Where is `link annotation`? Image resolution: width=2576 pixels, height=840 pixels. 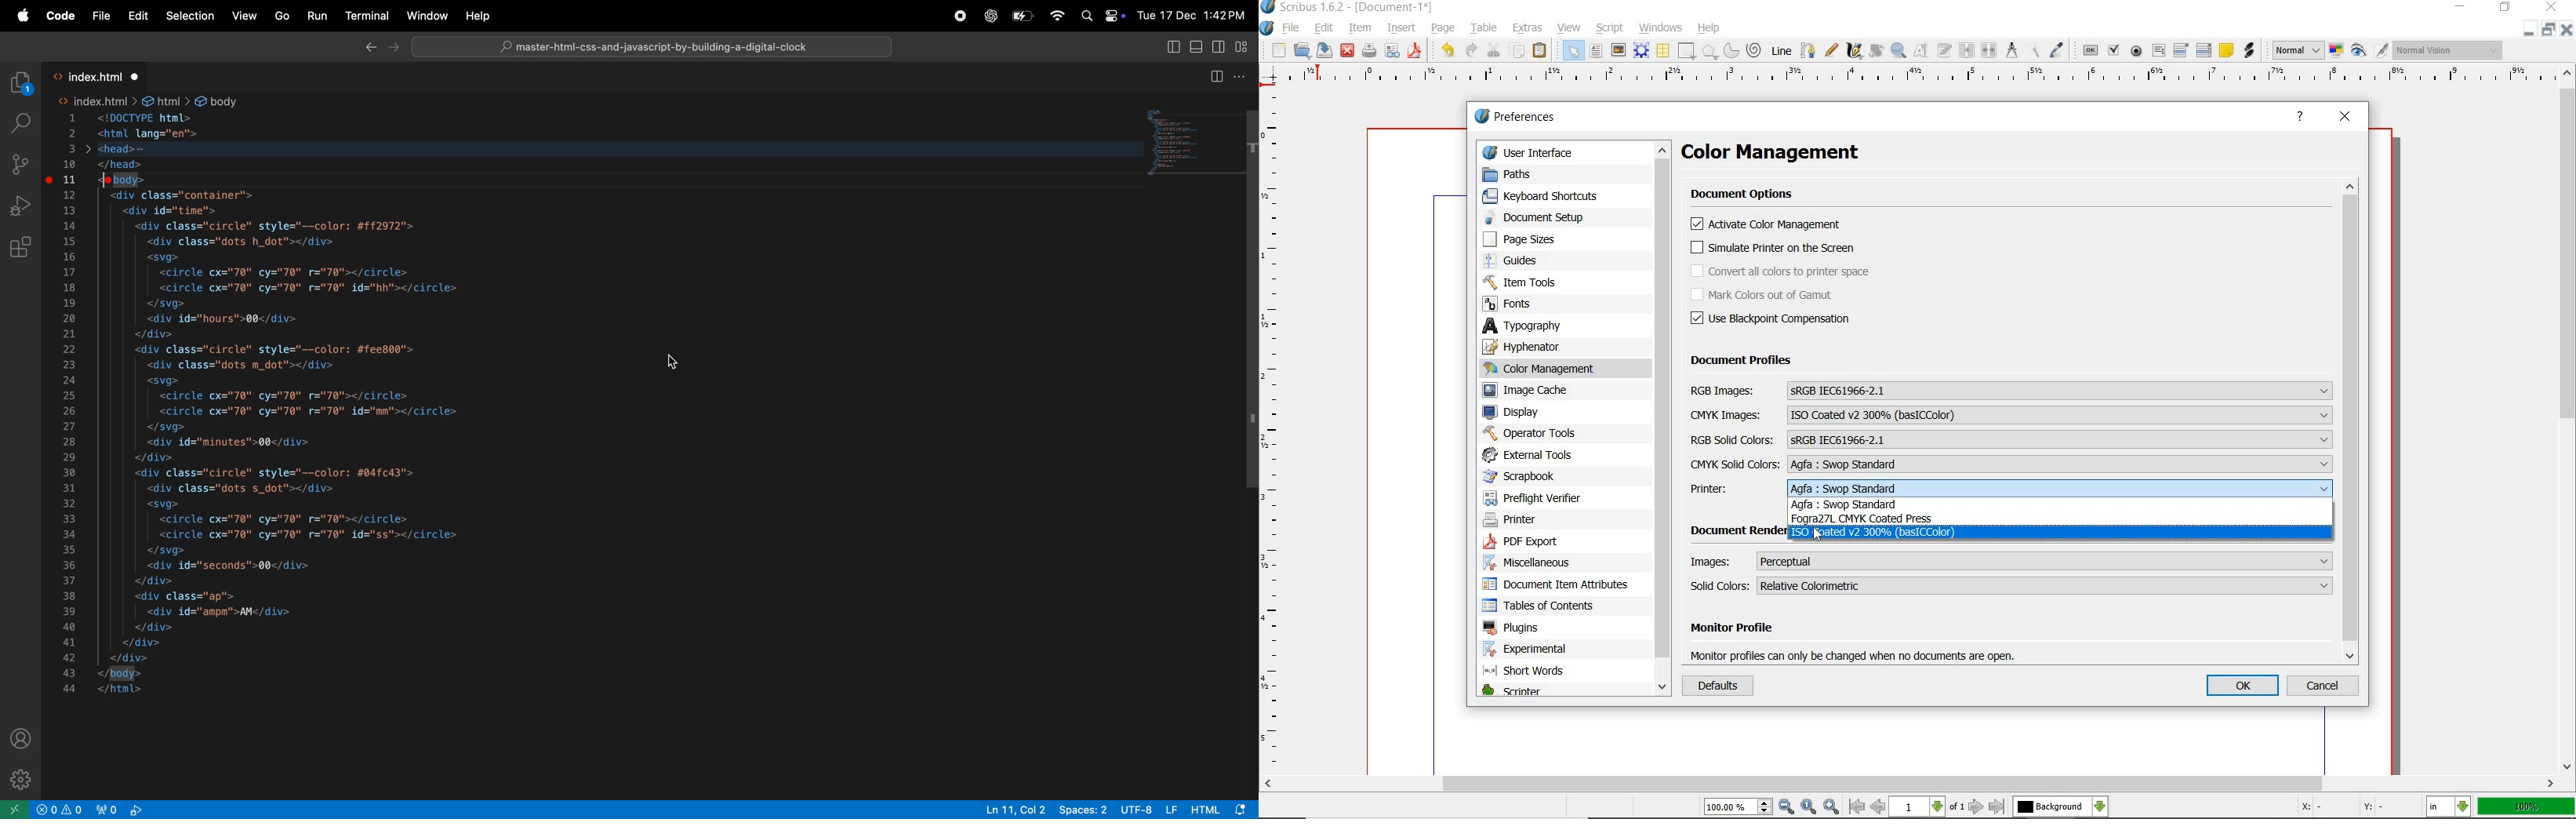 link annotation is located at coordinates (2250, 51).